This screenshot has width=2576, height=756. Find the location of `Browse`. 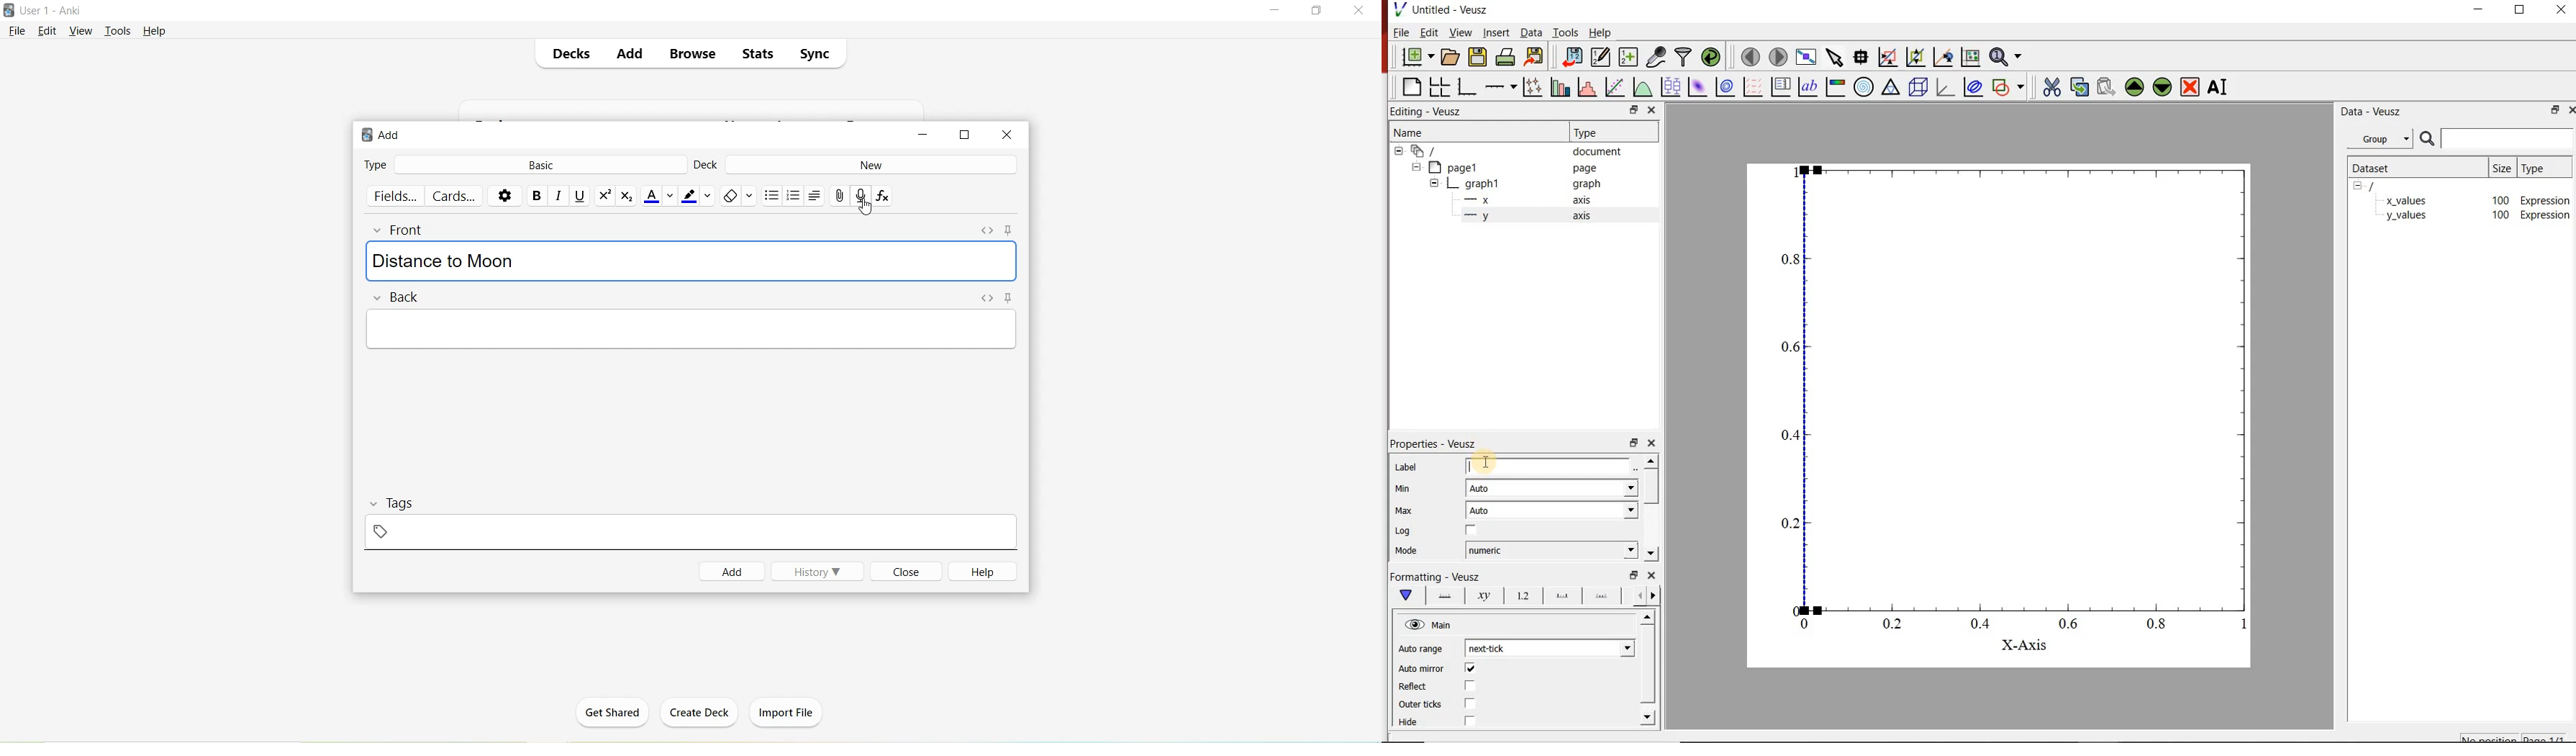

Browse is located at coordinates (686, 55).